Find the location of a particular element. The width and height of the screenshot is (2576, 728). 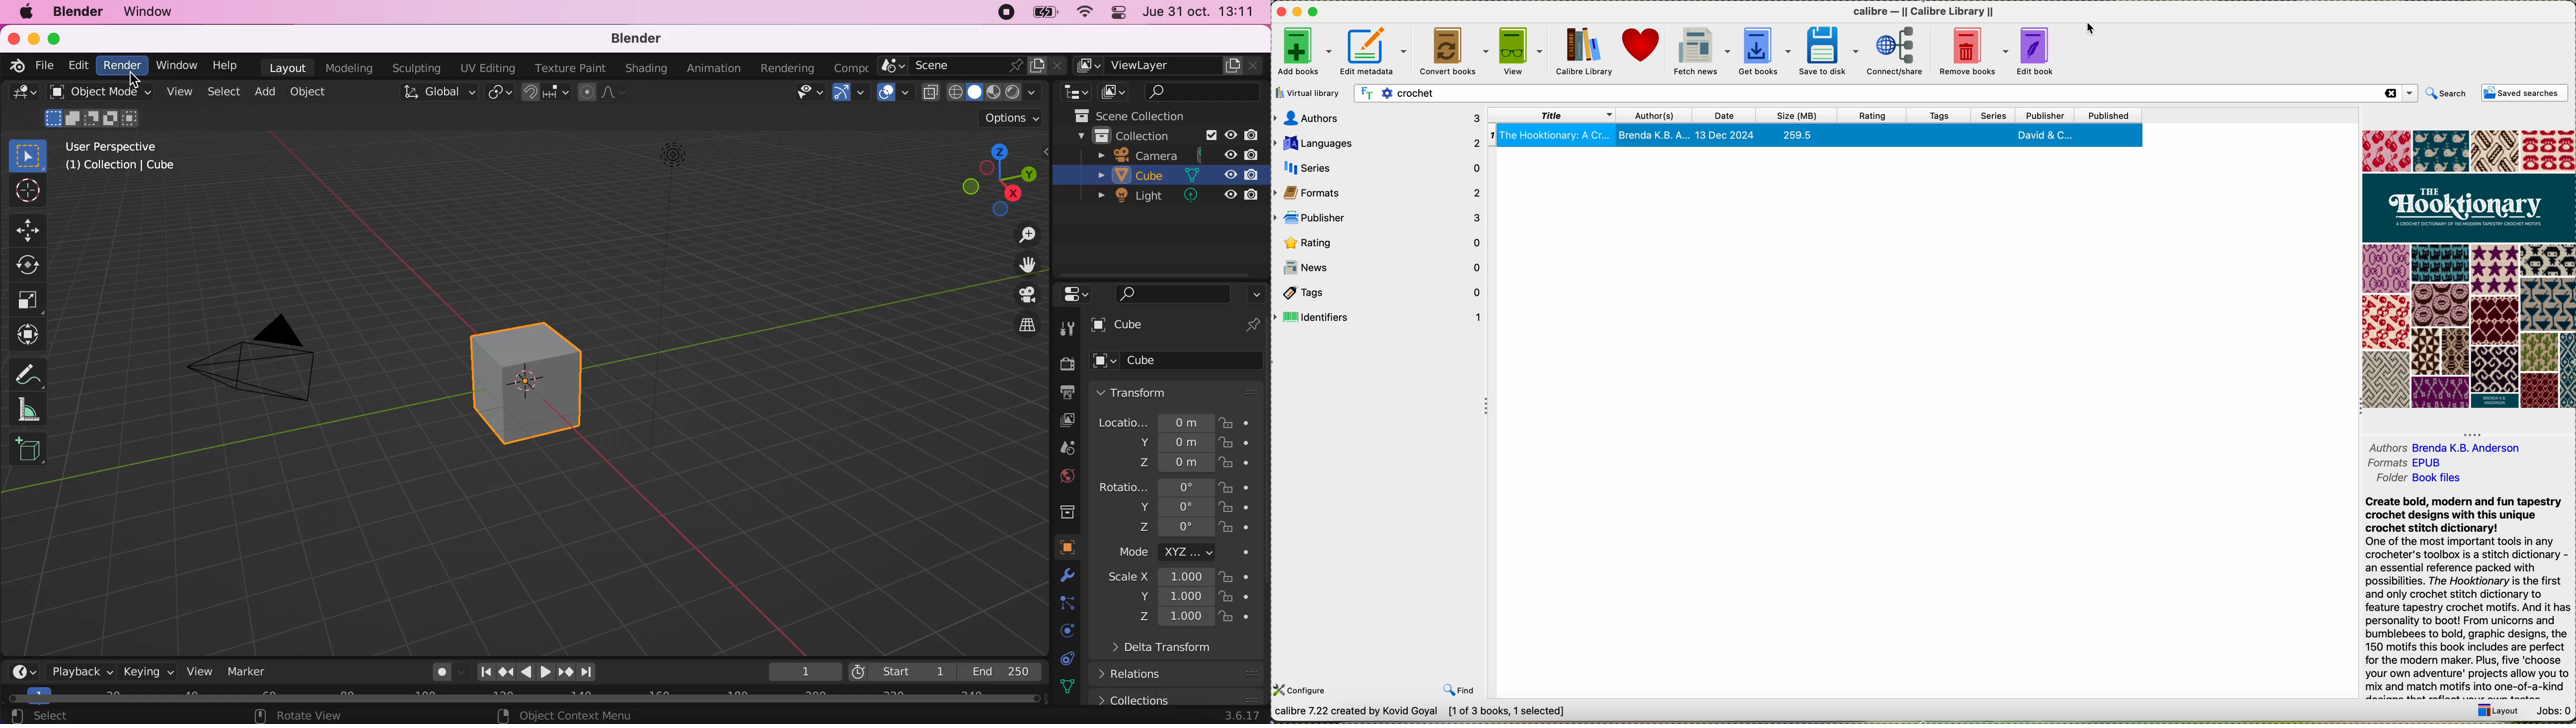

fetch news is located at coordinates (1700, 51).